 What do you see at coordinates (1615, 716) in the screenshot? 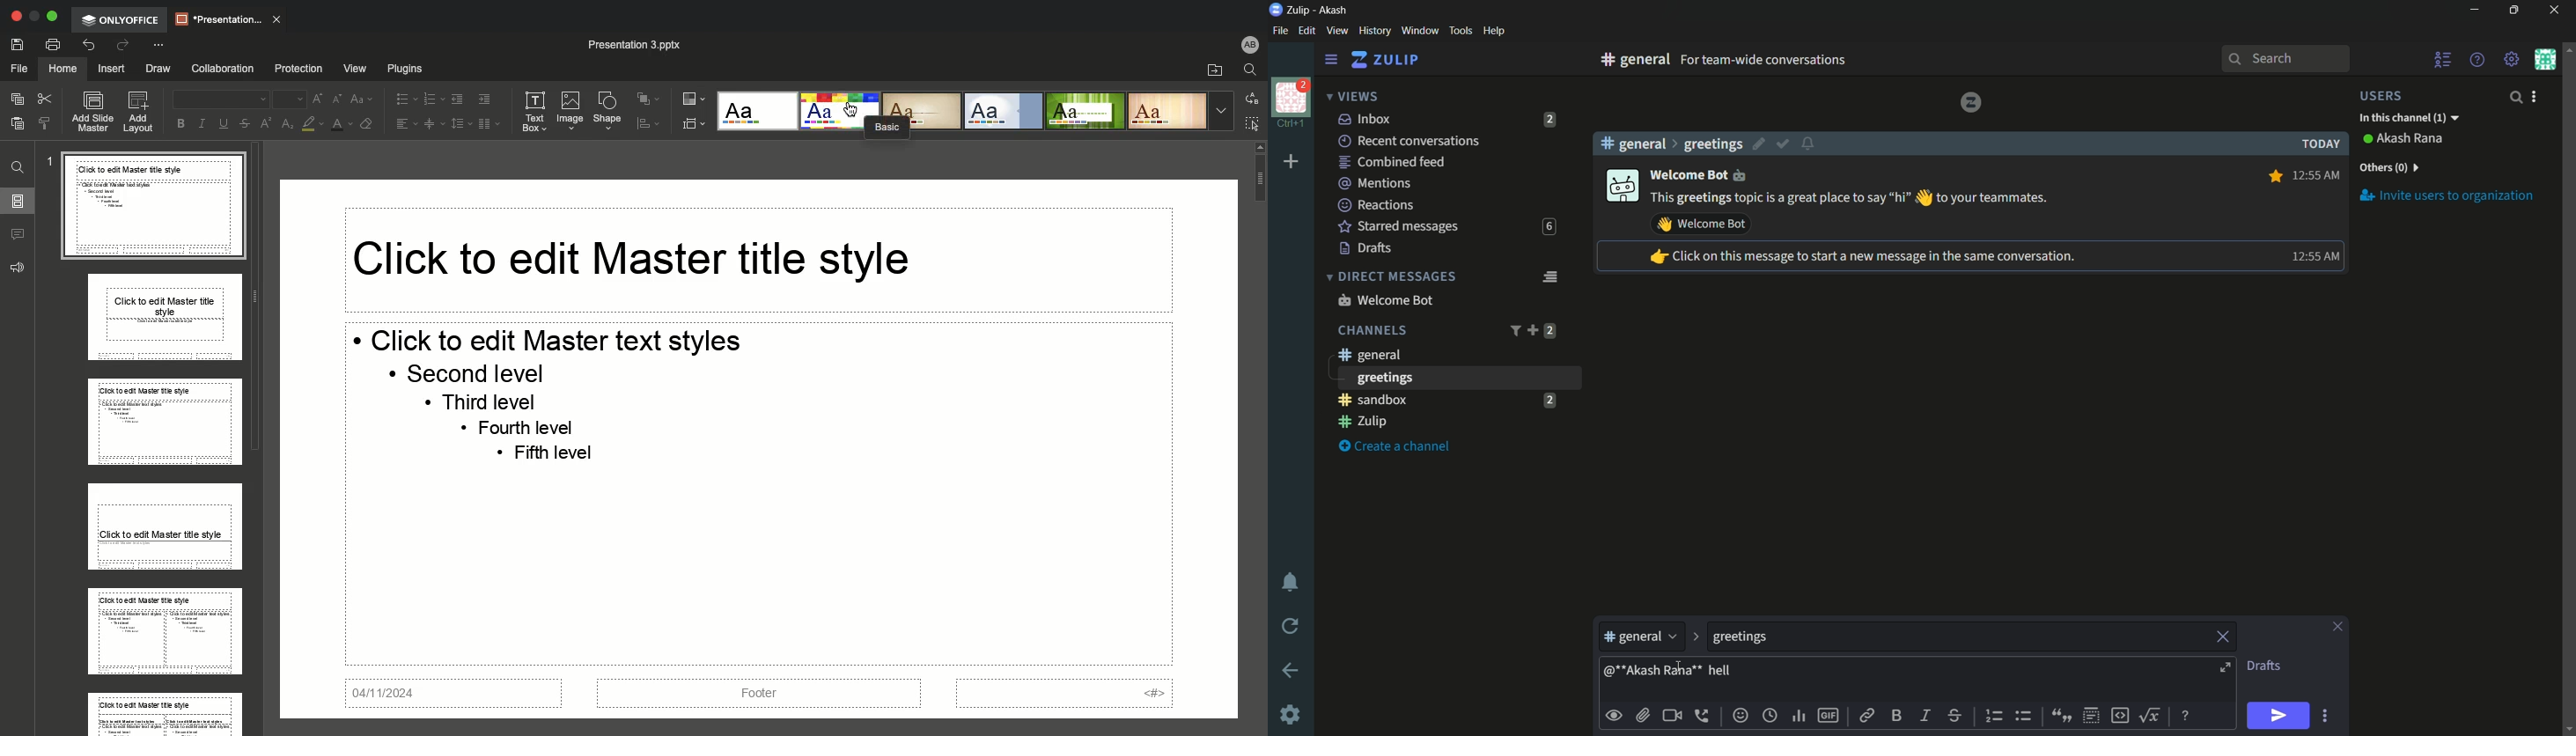
I see `` at bounding box center [1615, 716].